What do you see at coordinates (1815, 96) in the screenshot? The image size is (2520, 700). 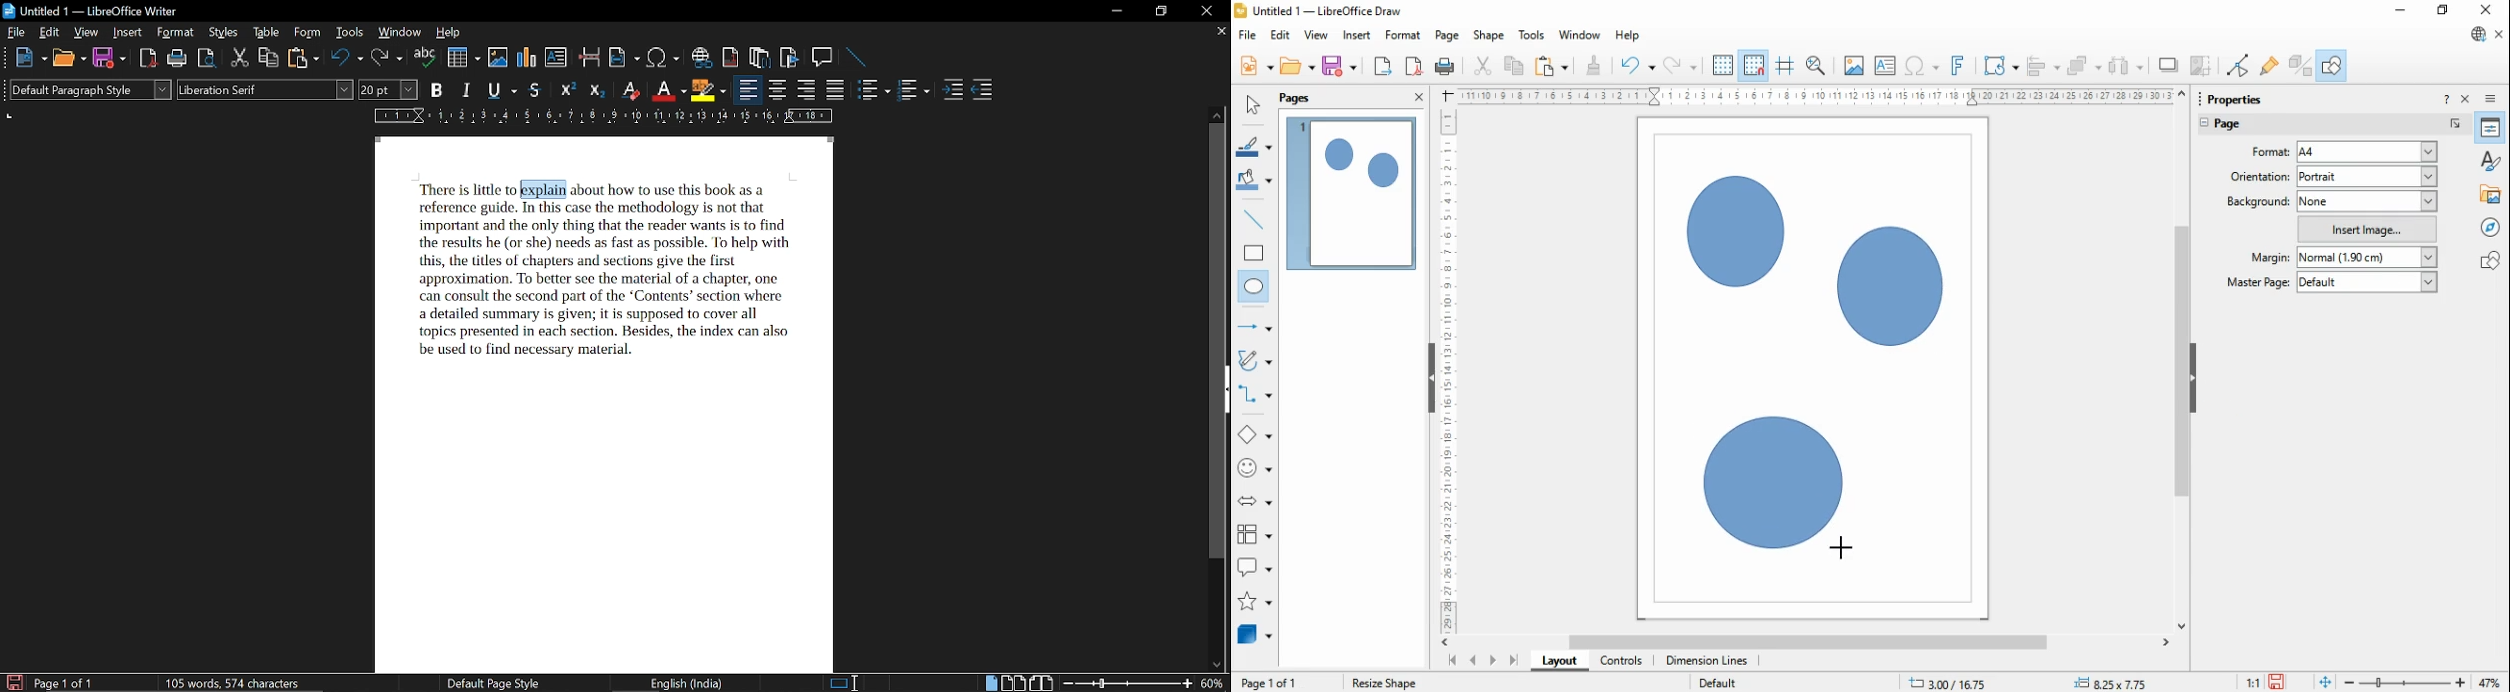 I see `Scale` at bounding box center [1815, 96].